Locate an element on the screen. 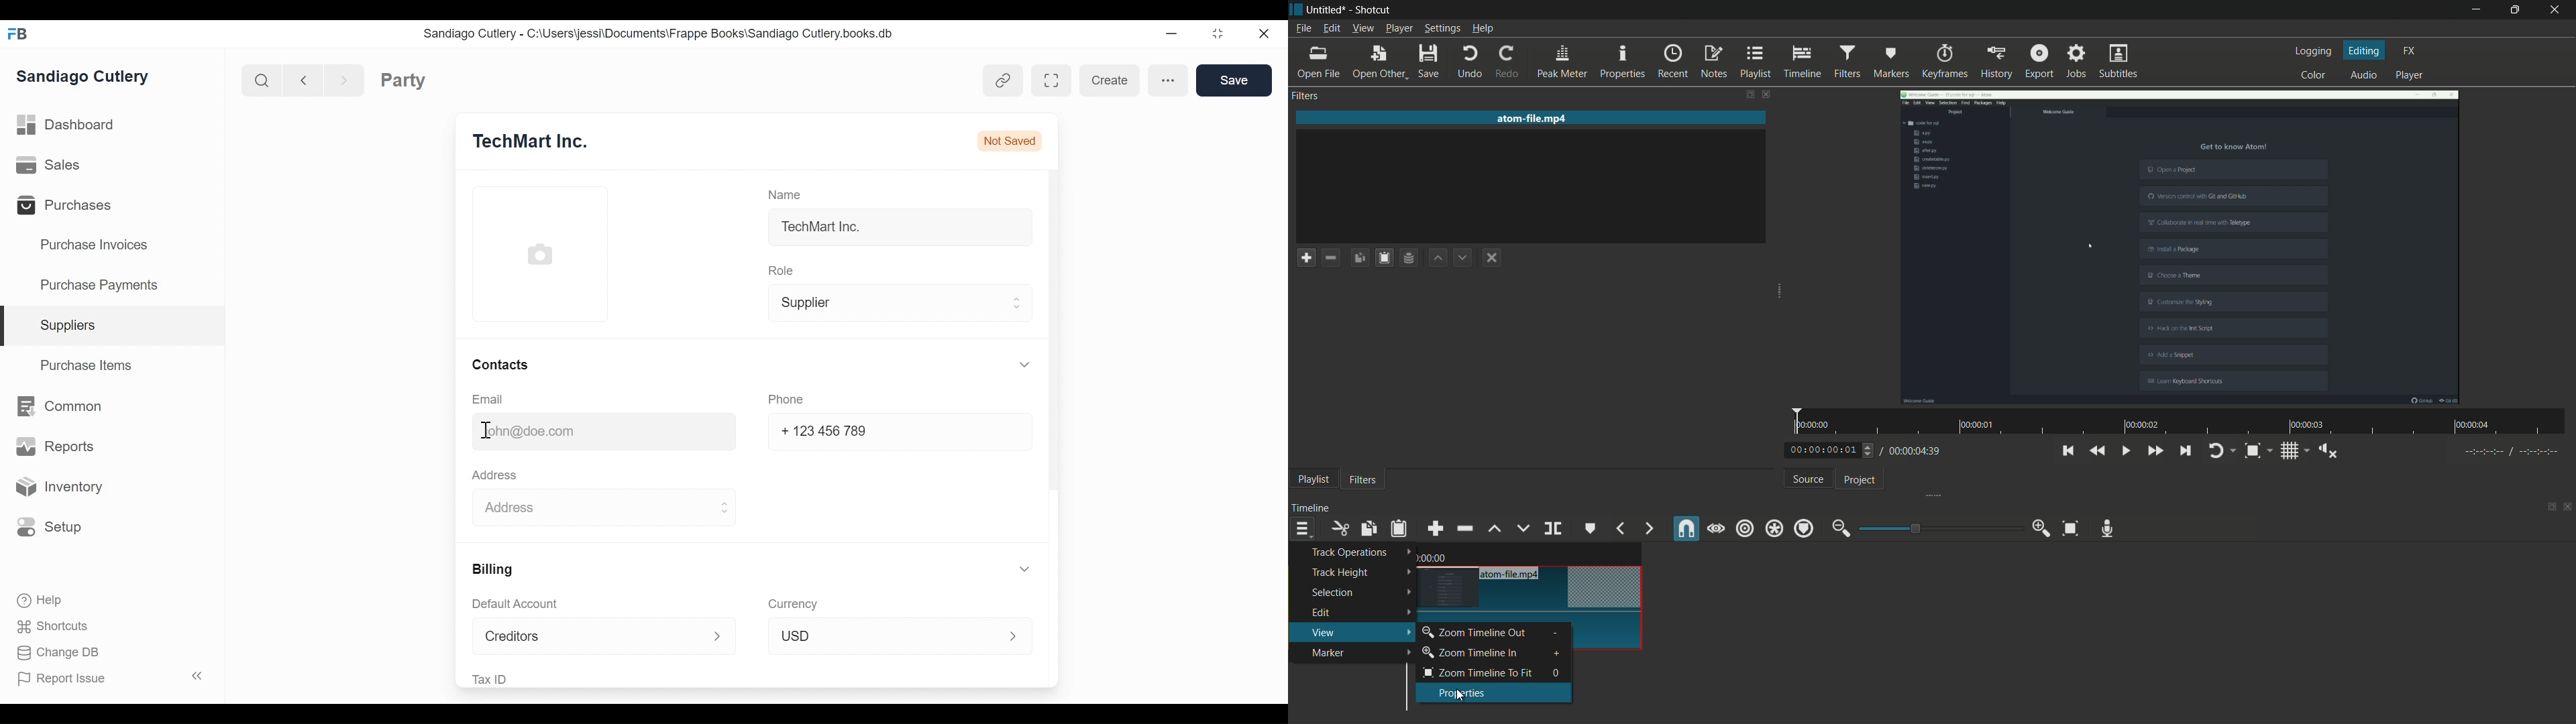 The height and width of the screenshot is (728, 2576). Billing is located at coordinates (496, 570).